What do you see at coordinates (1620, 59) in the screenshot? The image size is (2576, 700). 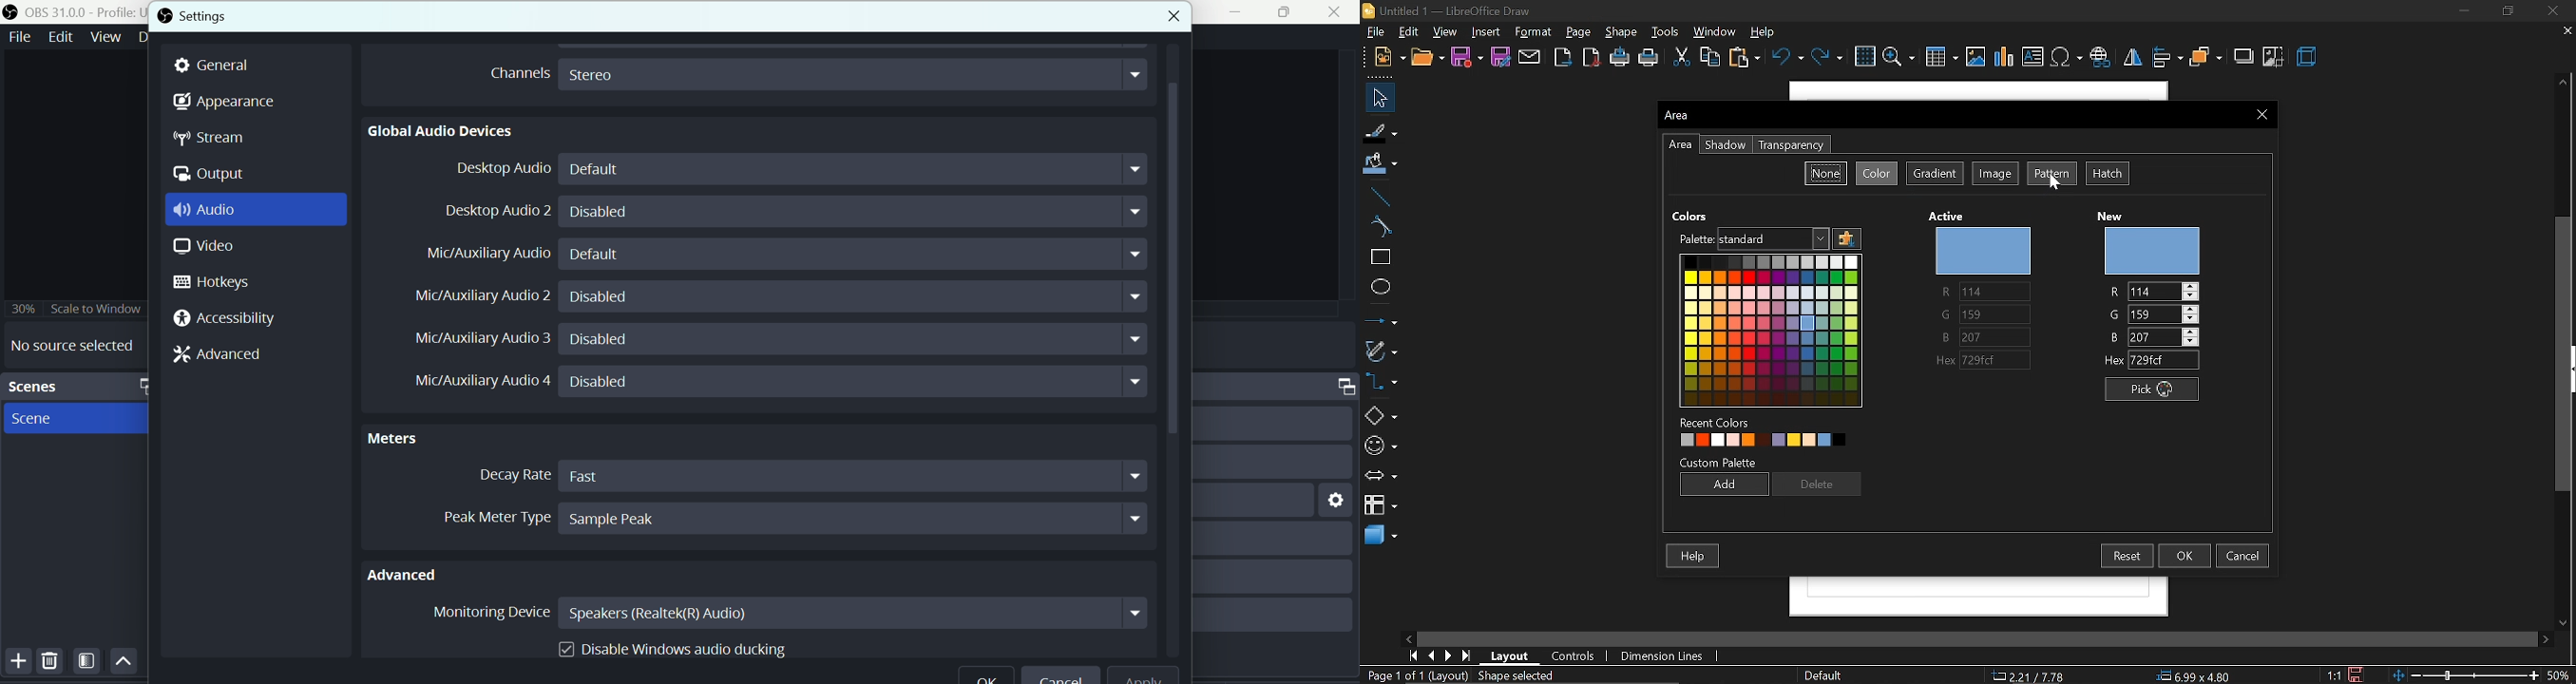 I see `print directly` at bounding box center [1620, 59].